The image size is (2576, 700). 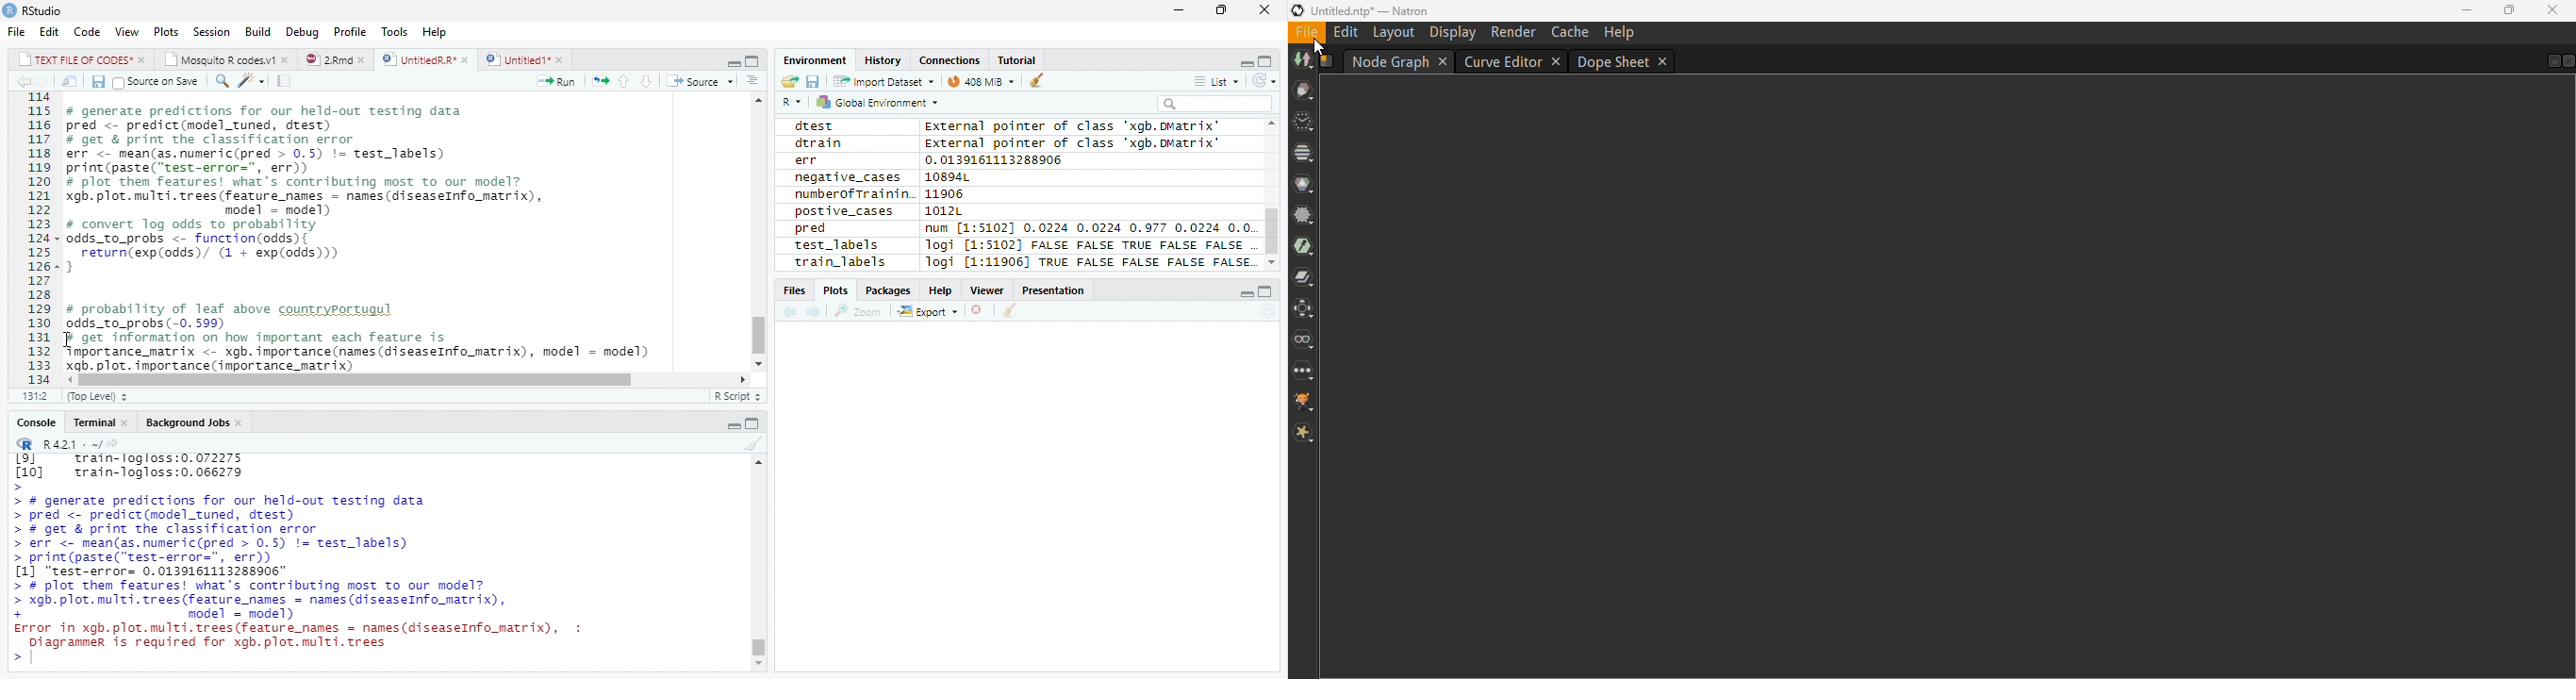 I want to click on 1012L, so click(x=946, y=210).